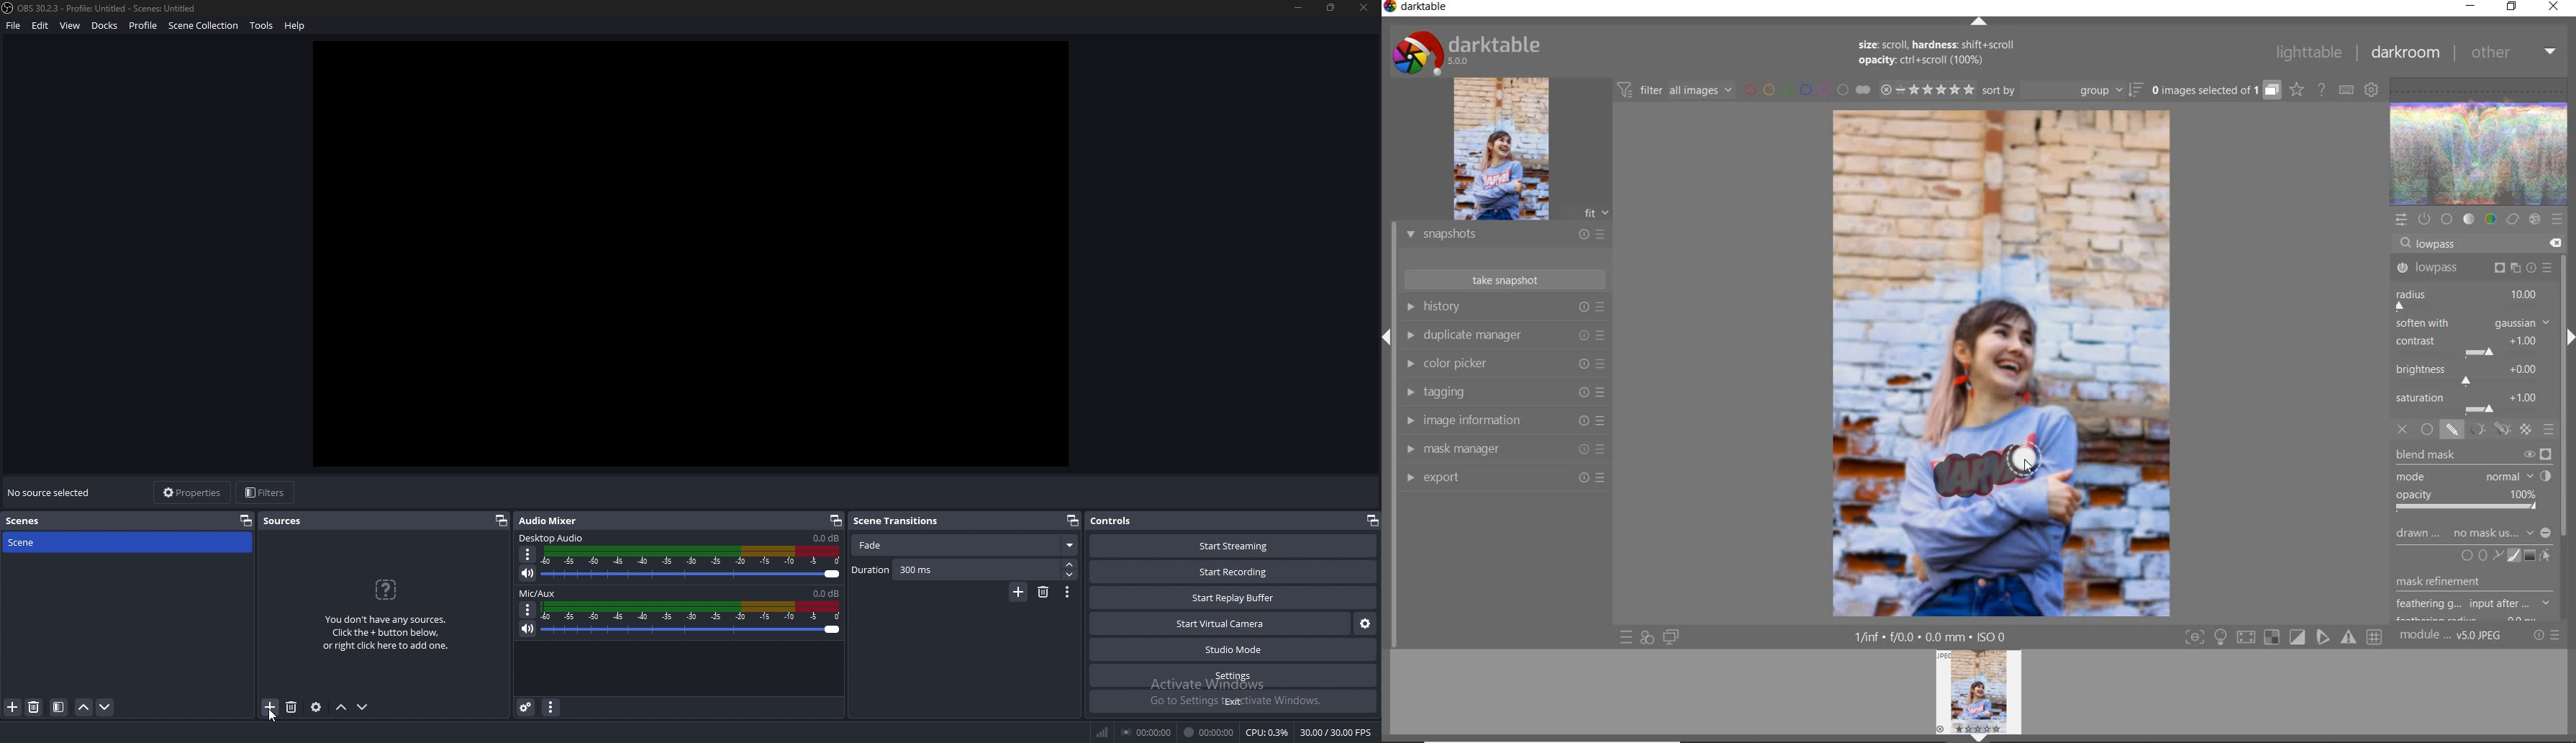  Describe the element at coordinates (1330, 7) in the screenshot. I see `resize` at that location.